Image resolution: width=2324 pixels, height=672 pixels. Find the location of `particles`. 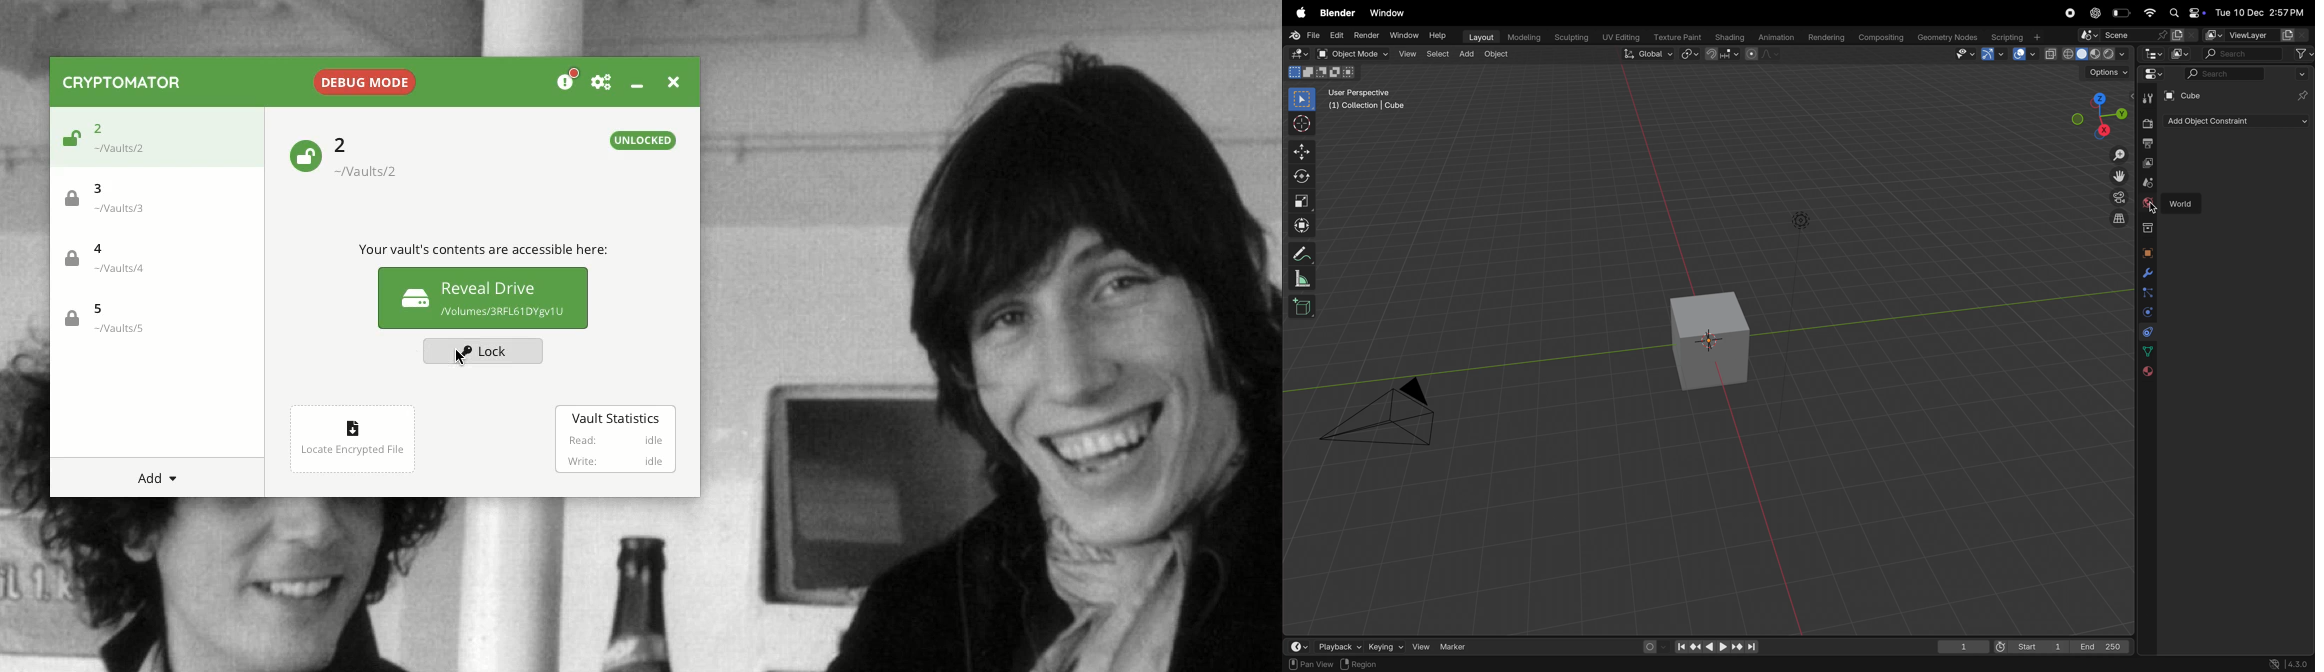

particles is located at coordinates (2147, 293).